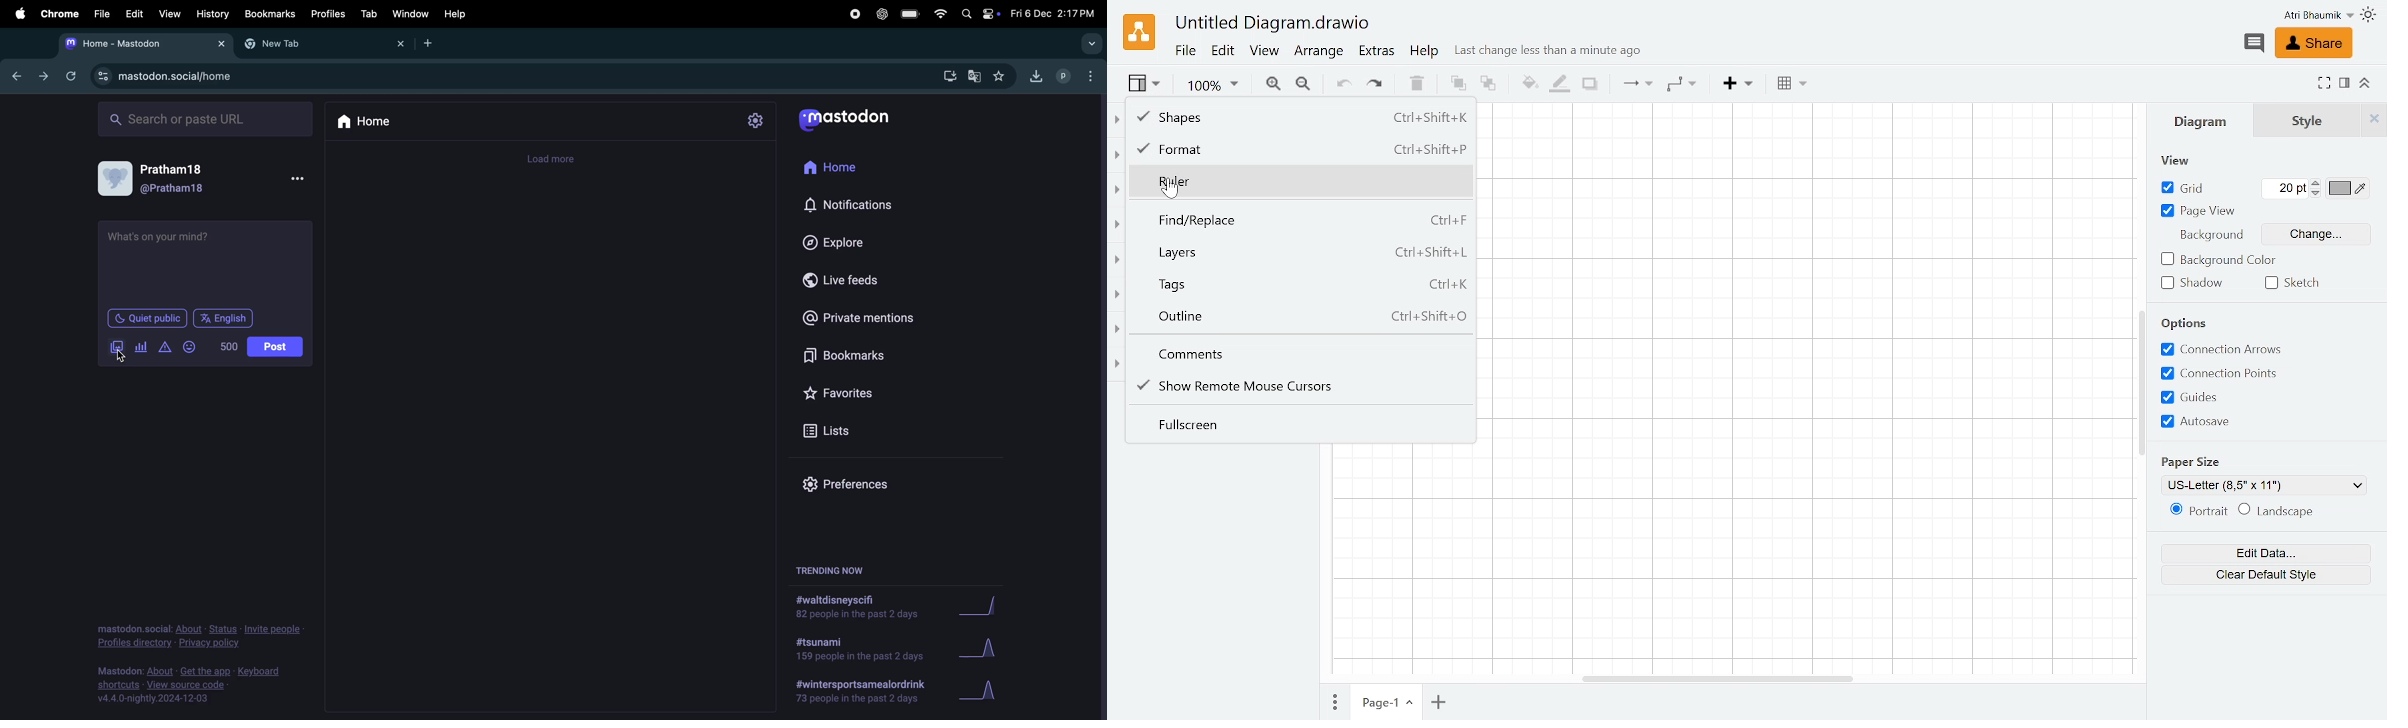 The width and height of the screenshot is (2408, 728). I want to click on refresh, so click(69, 75).